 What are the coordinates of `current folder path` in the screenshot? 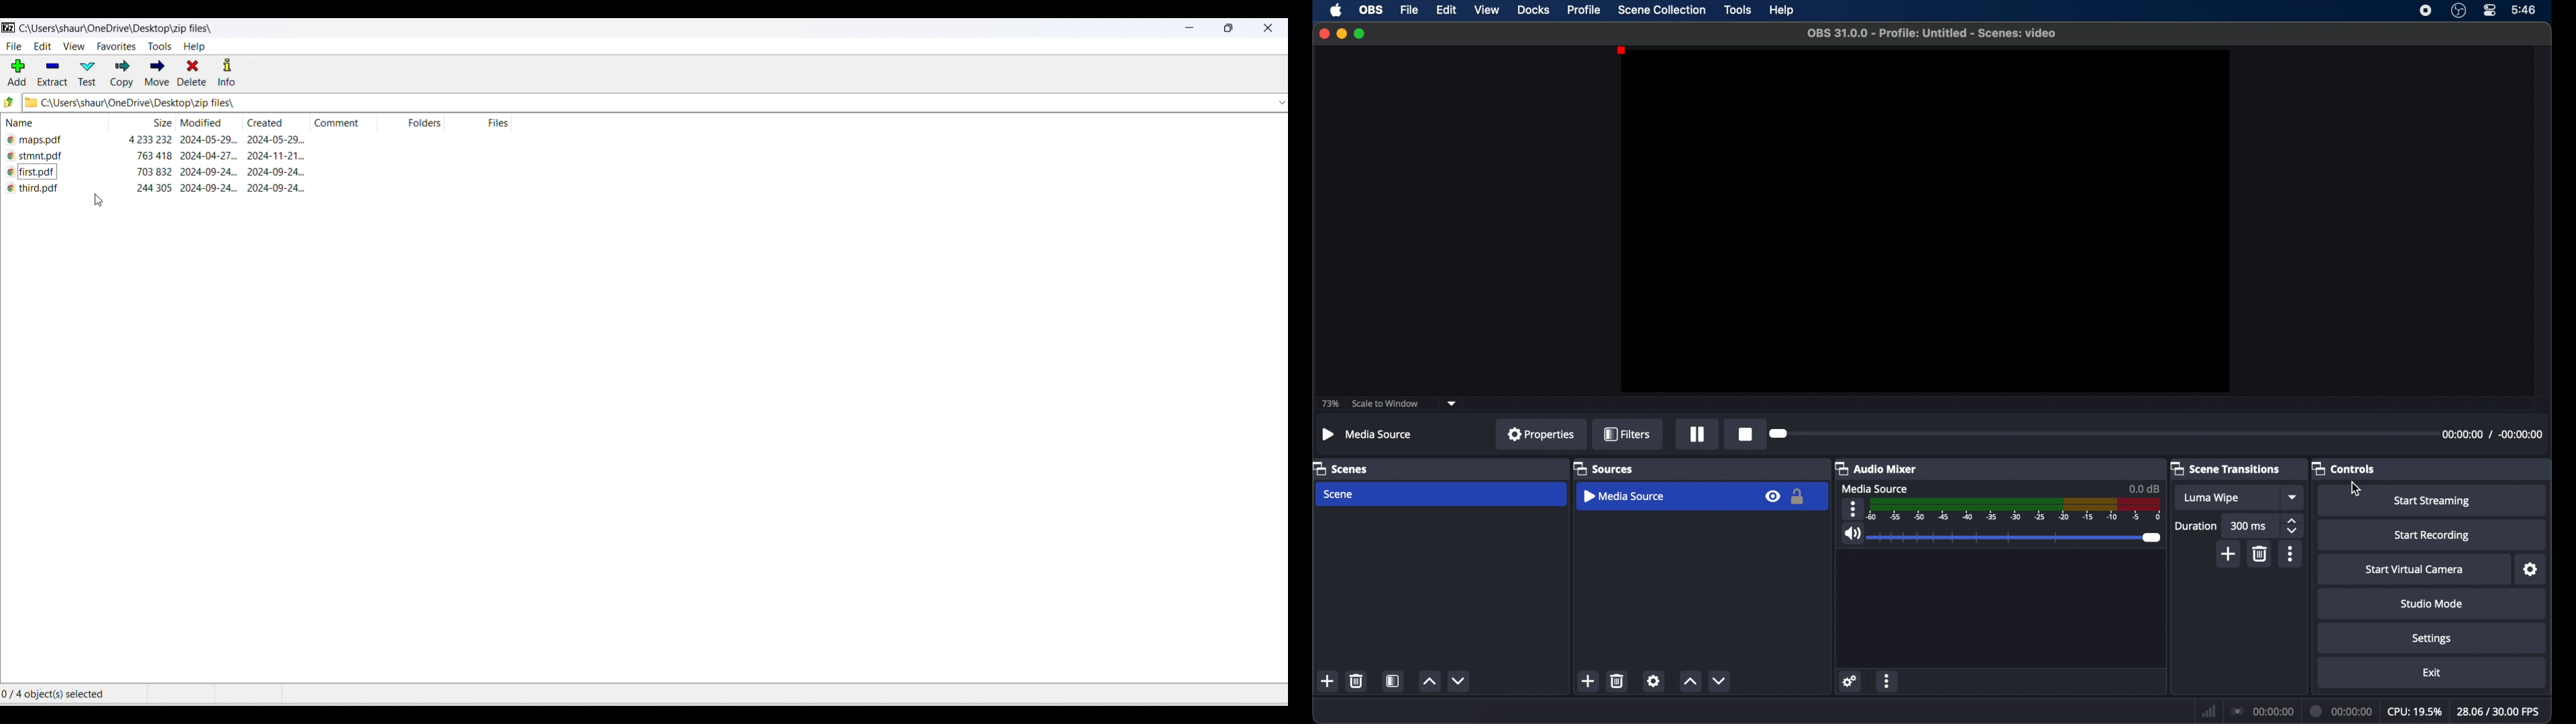 It's located at (126, 28).